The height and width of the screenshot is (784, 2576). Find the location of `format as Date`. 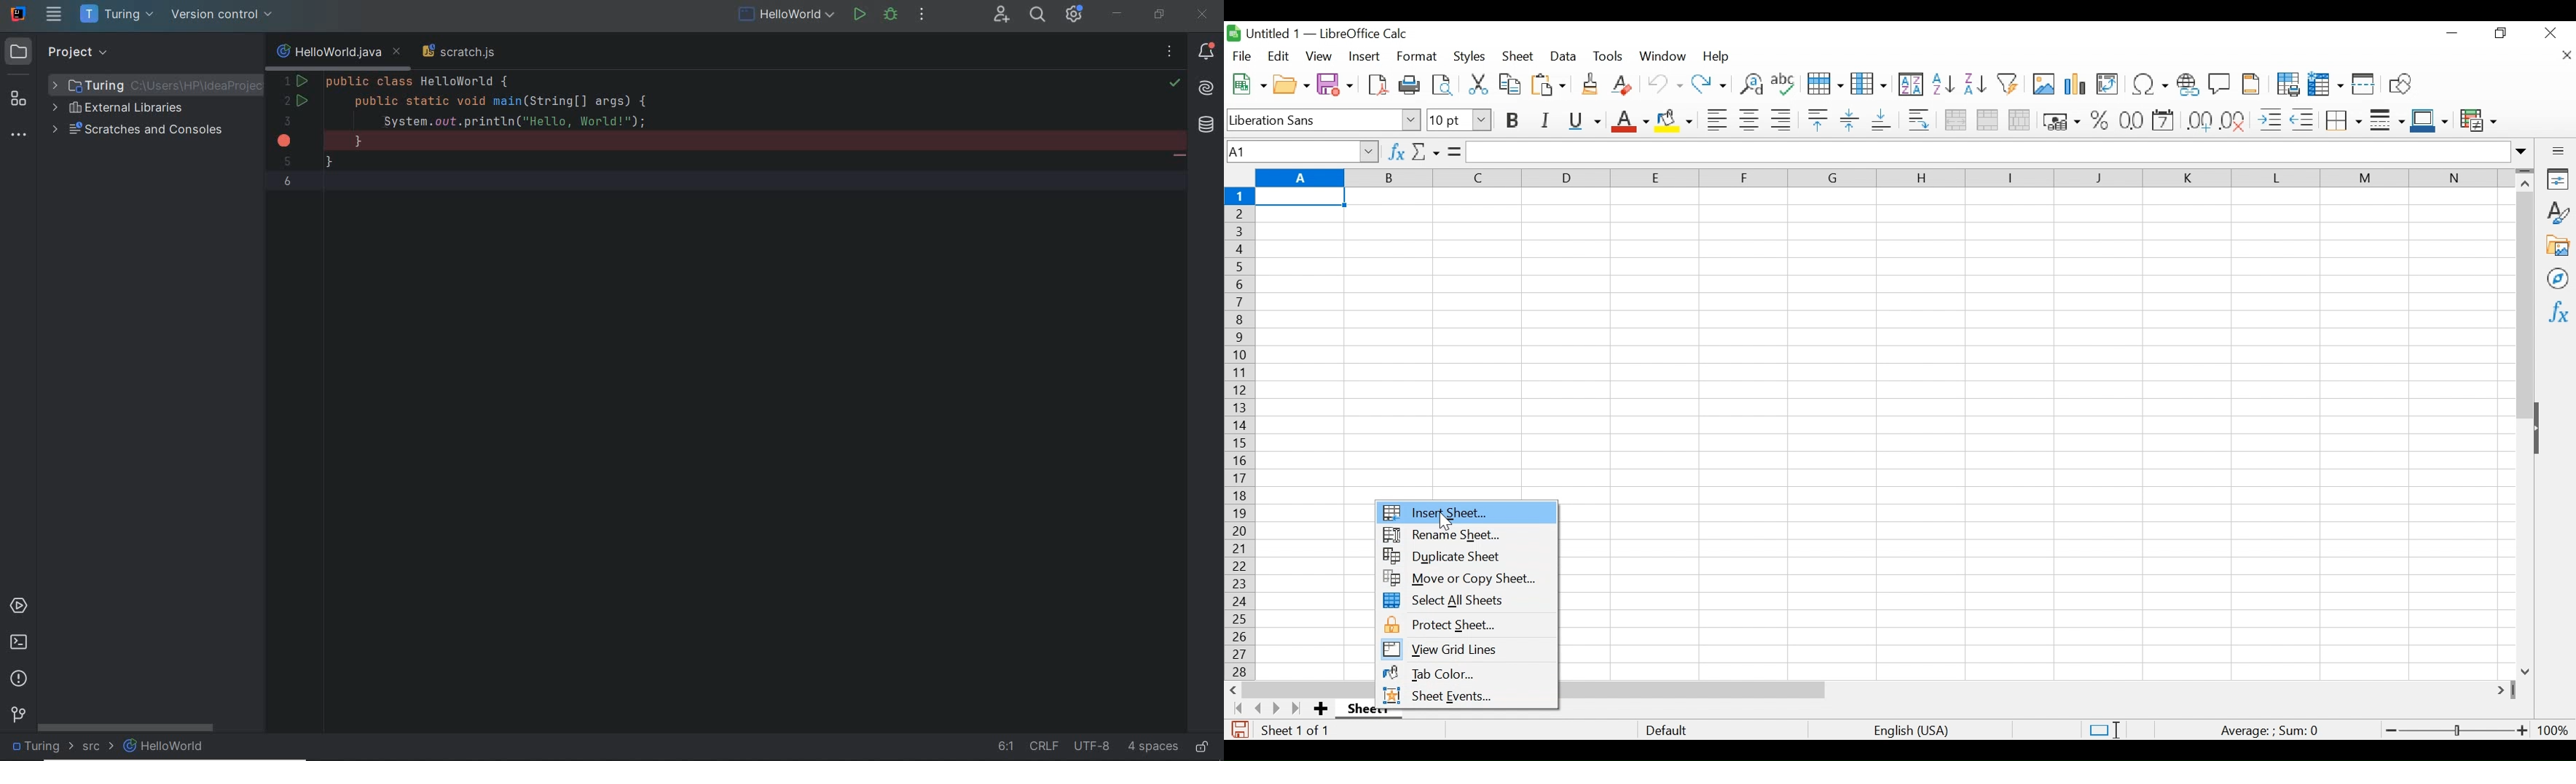

format as Date is located at coordinates (2164, 122).